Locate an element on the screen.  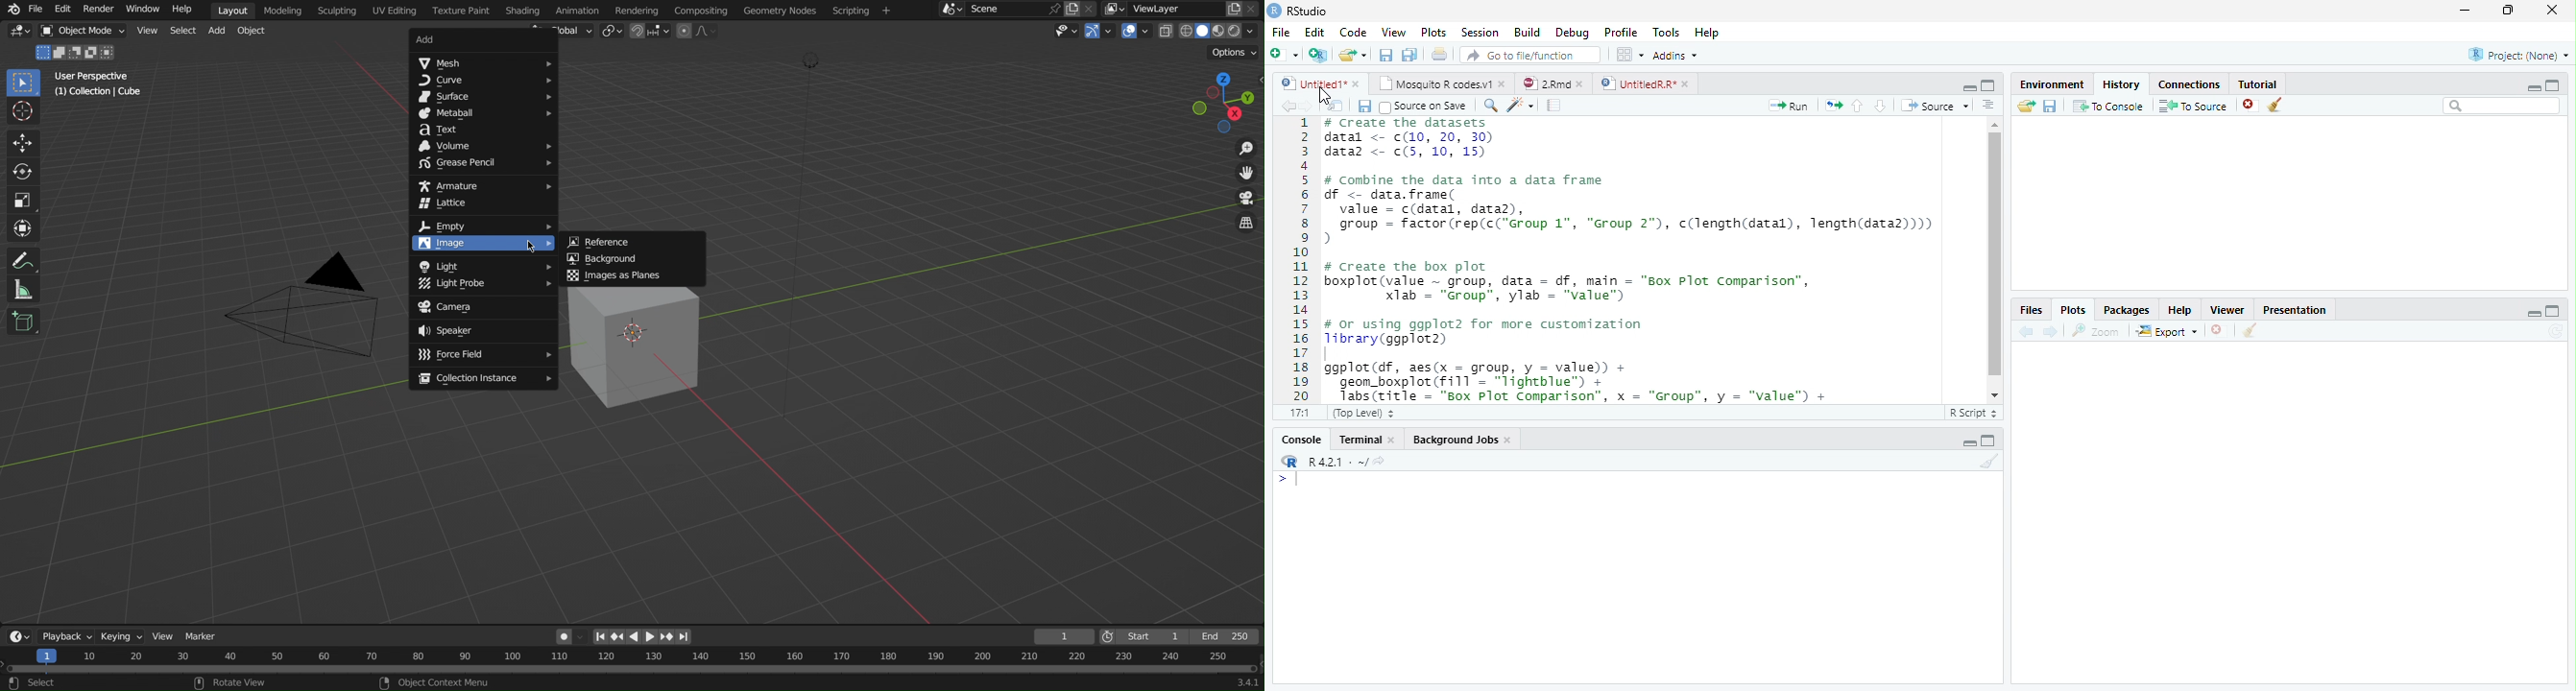
Clear all history entries is located at coordinates (2275, 105).